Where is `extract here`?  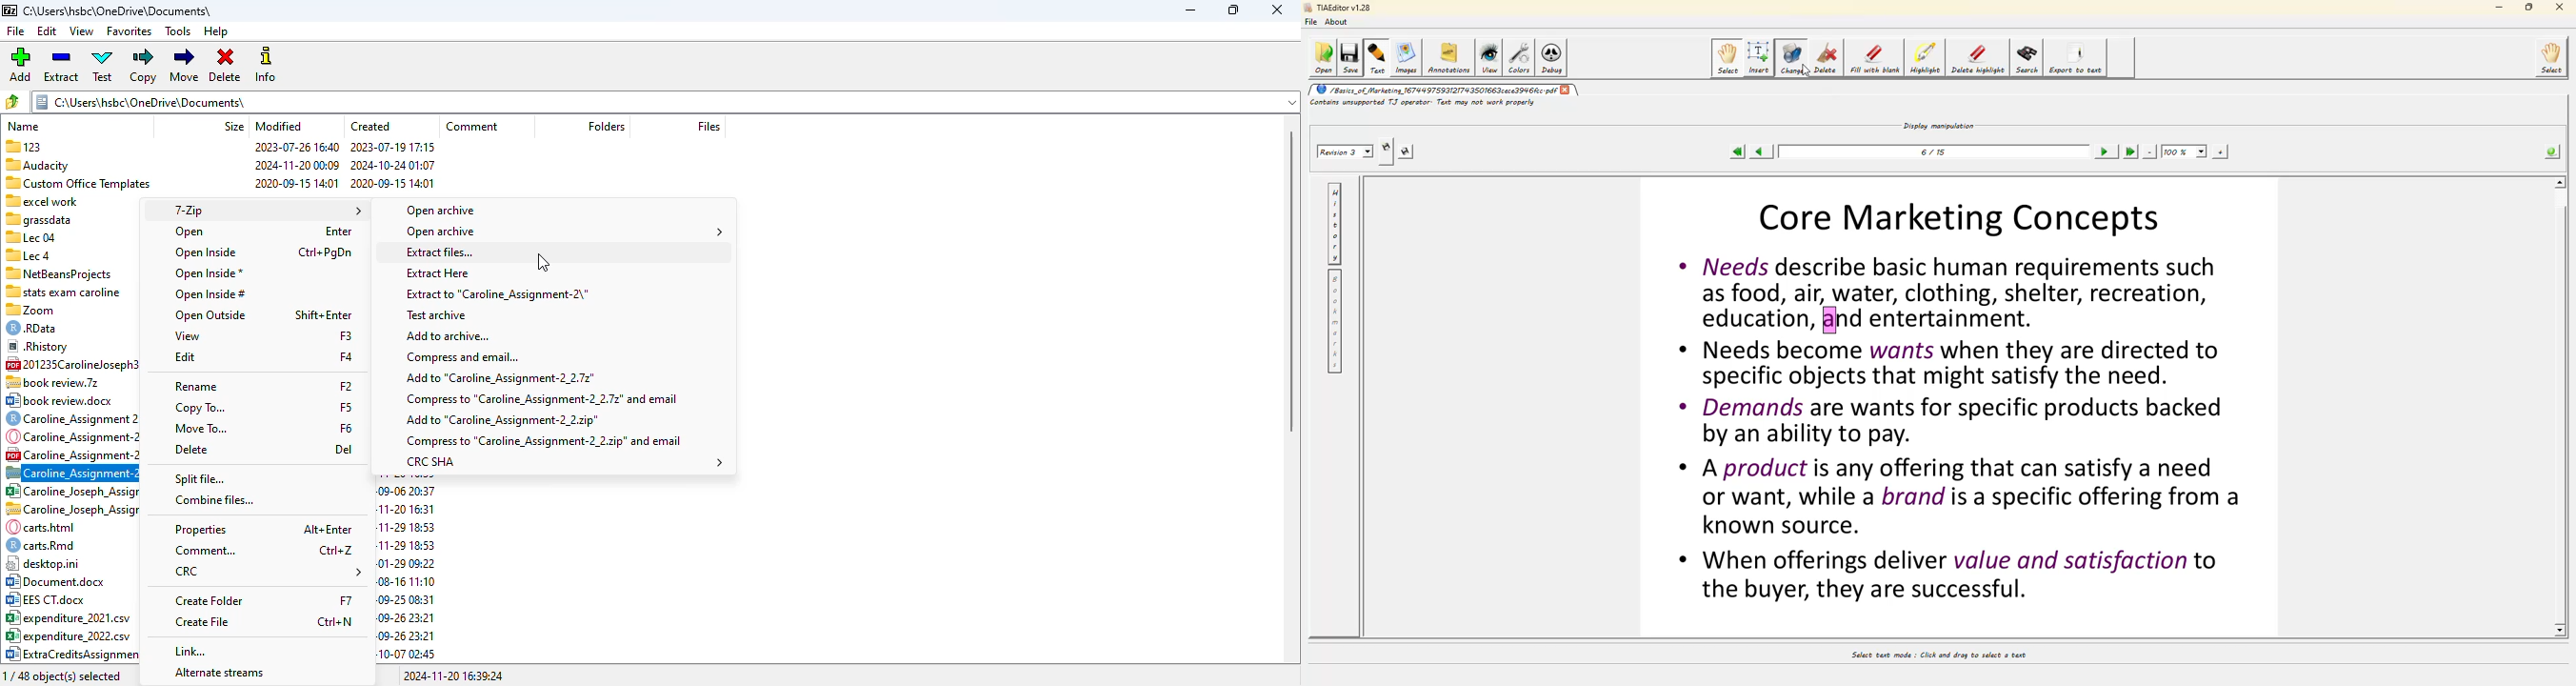 extract here is located at coordinates (438, 272).